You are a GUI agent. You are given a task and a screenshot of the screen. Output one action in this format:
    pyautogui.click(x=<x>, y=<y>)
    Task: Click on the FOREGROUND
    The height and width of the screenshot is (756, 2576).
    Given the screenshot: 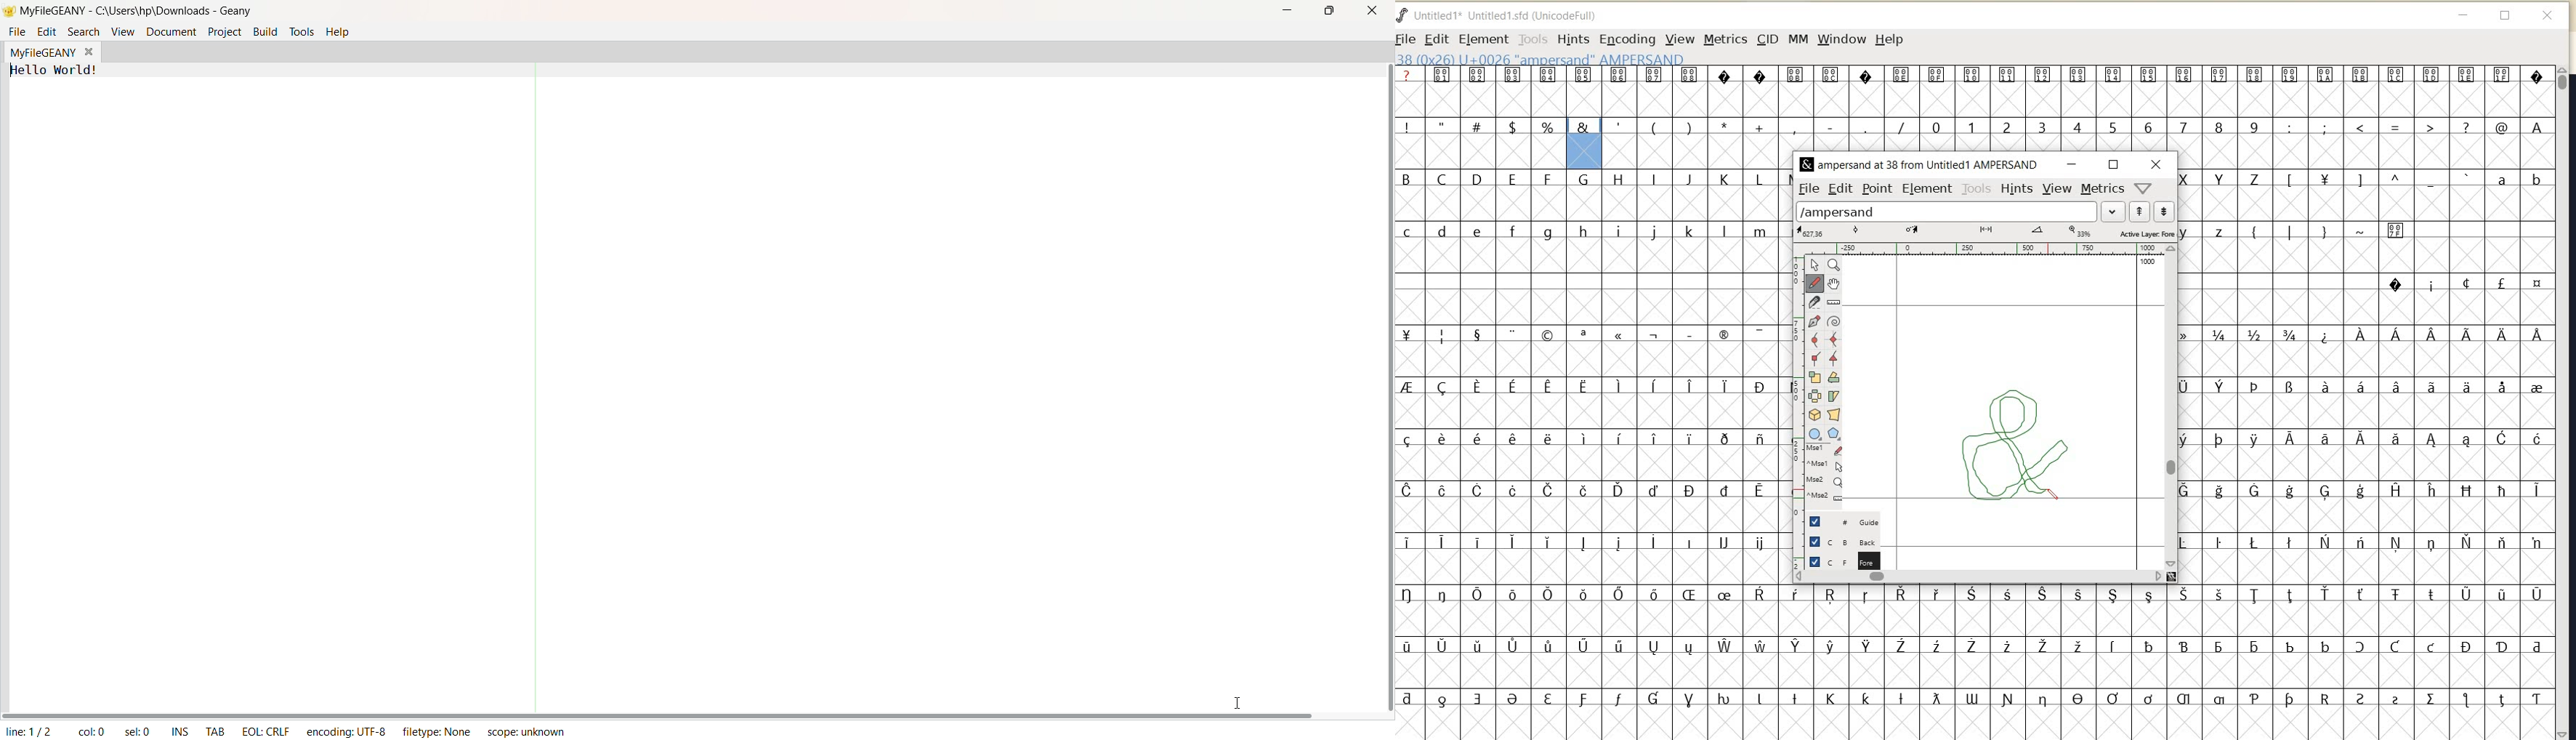 What is the action you would take?
    pyautogui.click(x=1839, y=560)
    